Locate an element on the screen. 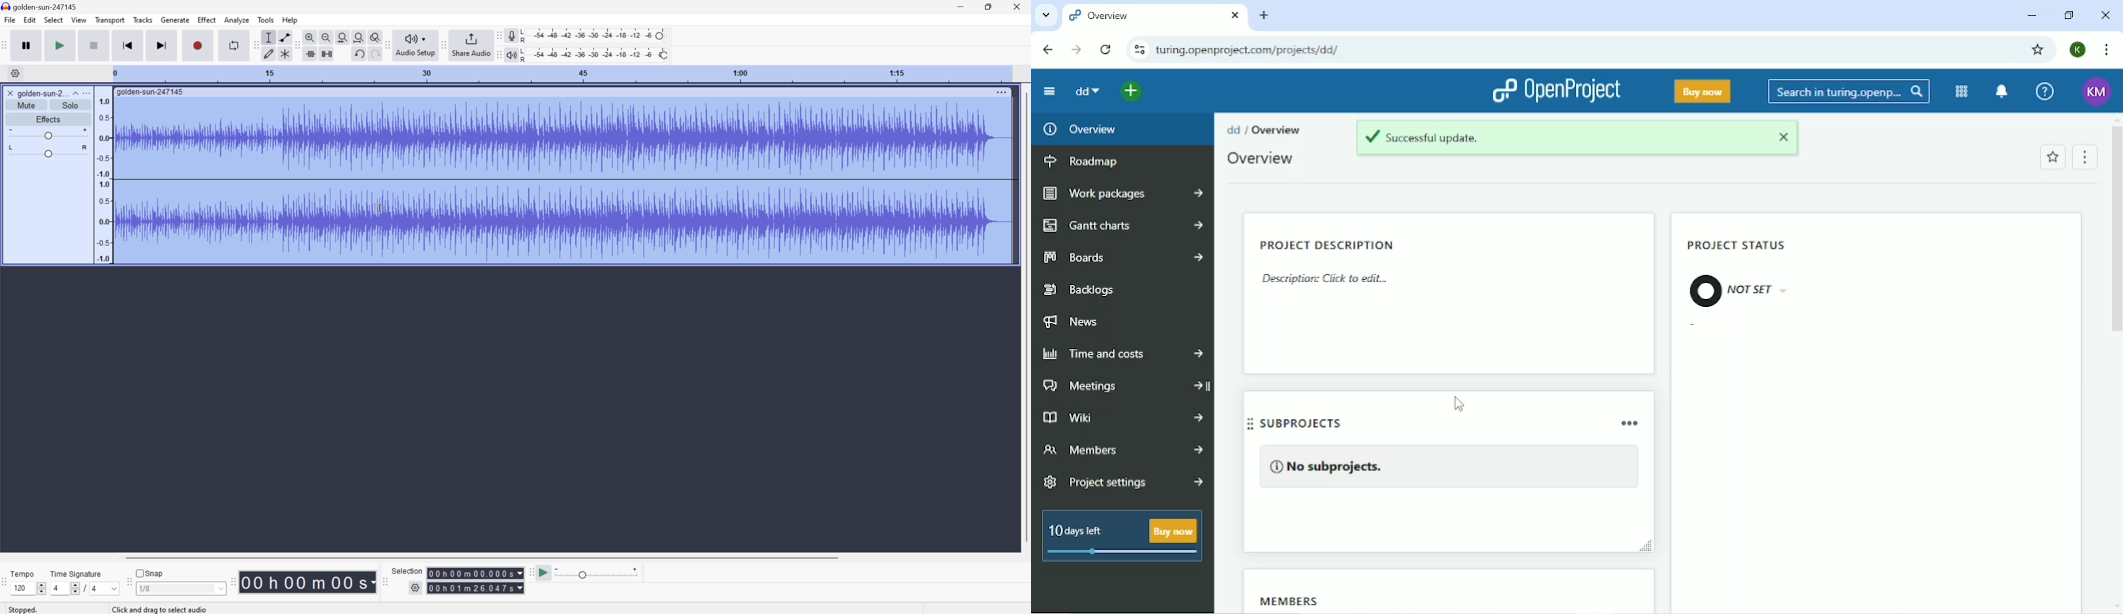  Help is located at coordinates (2045, 90).